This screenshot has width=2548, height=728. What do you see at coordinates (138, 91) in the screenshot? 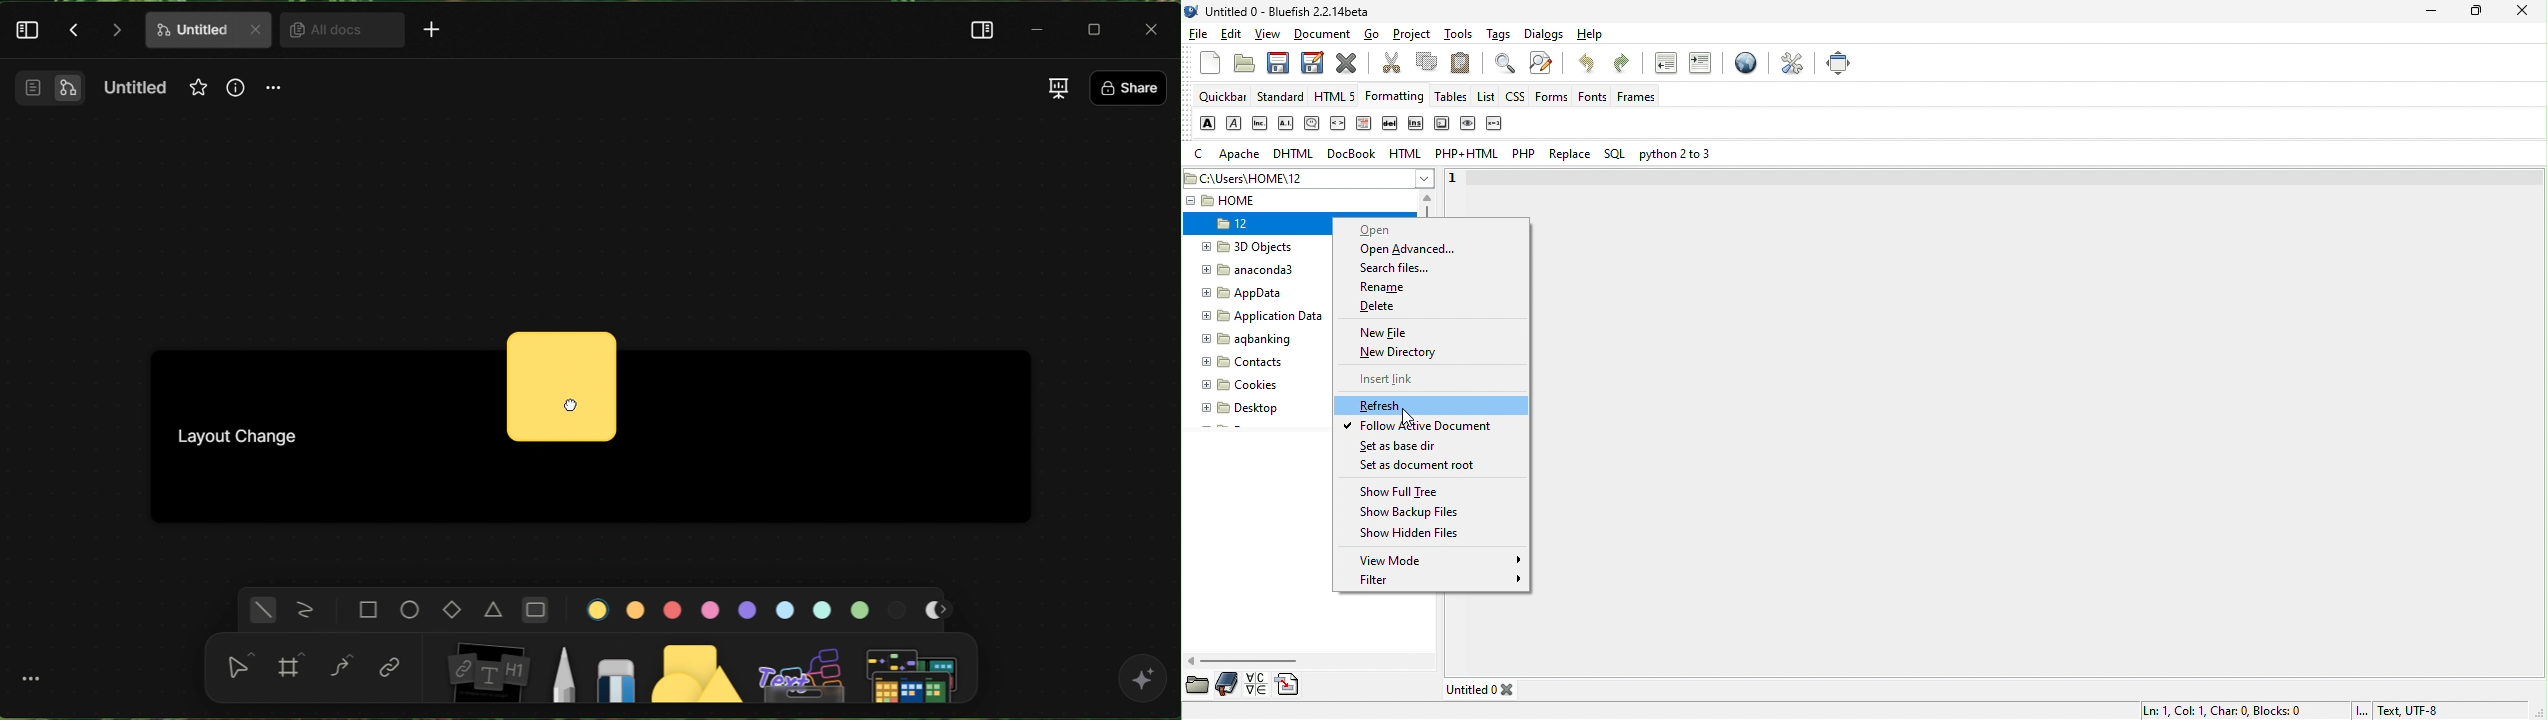
I see `name` at bounding box center [138, 91].